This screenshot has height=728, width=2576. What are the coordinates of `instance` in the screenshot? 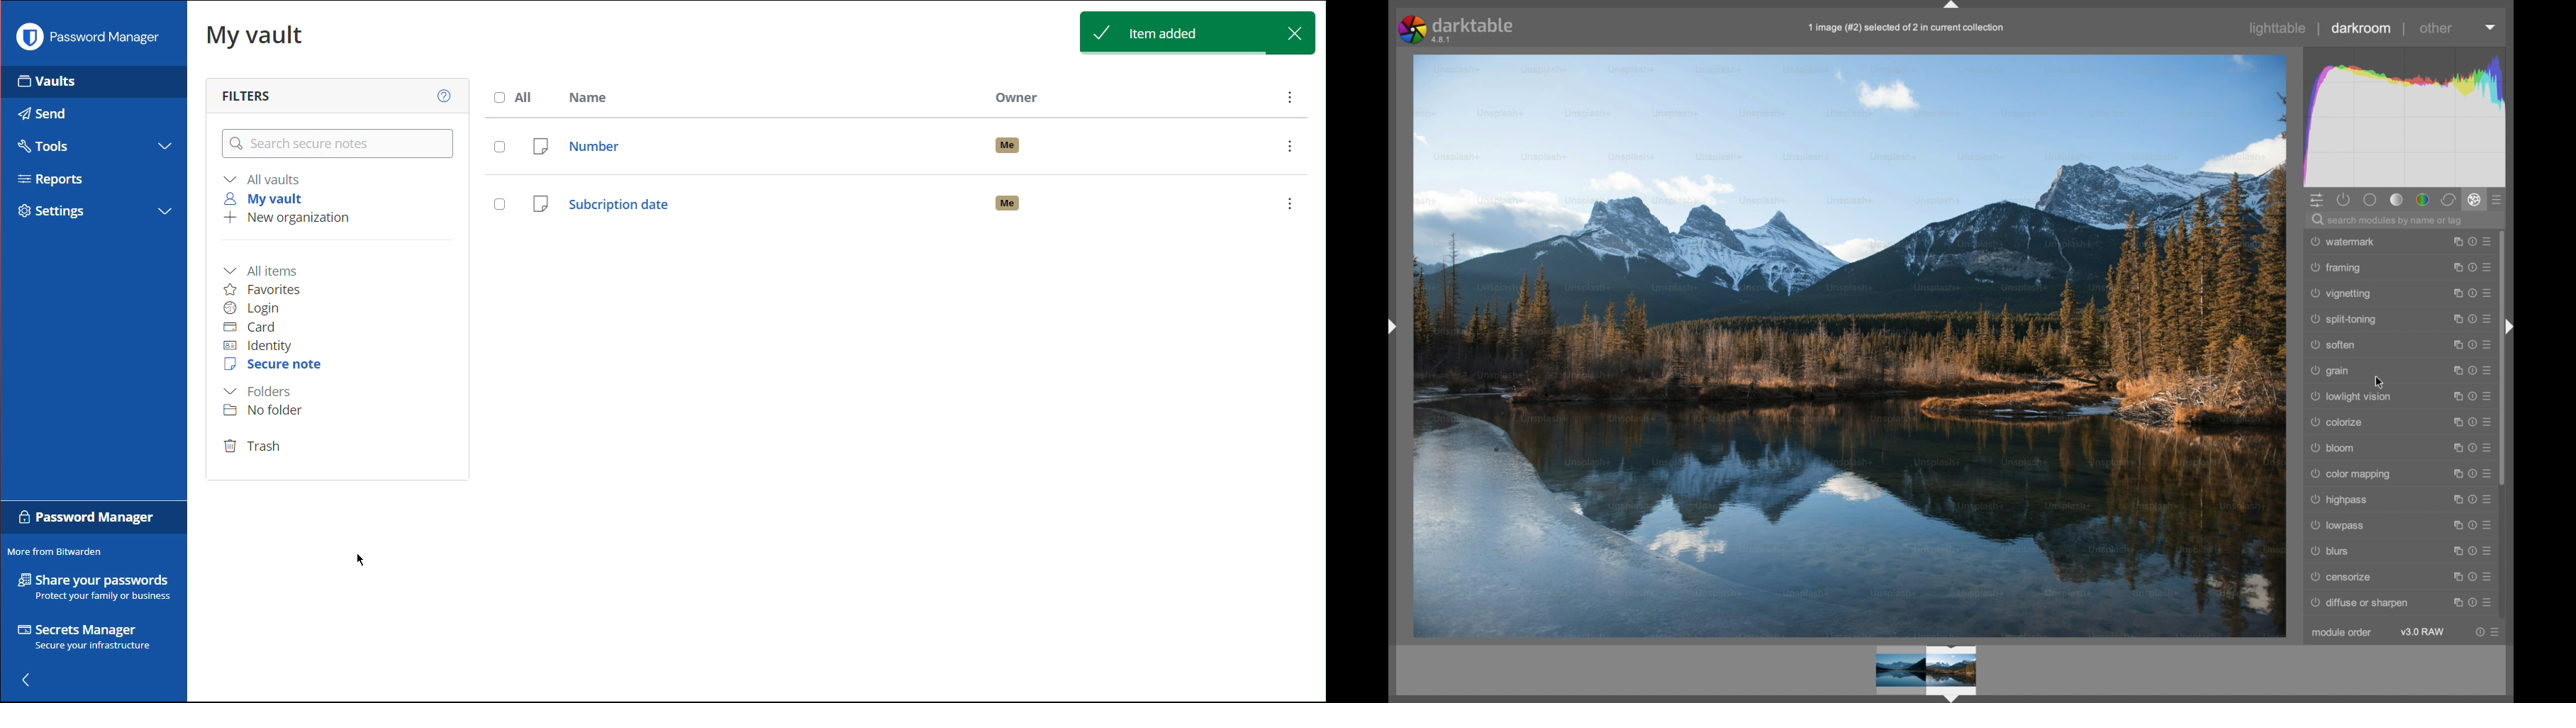 It's located at (2454, 421).